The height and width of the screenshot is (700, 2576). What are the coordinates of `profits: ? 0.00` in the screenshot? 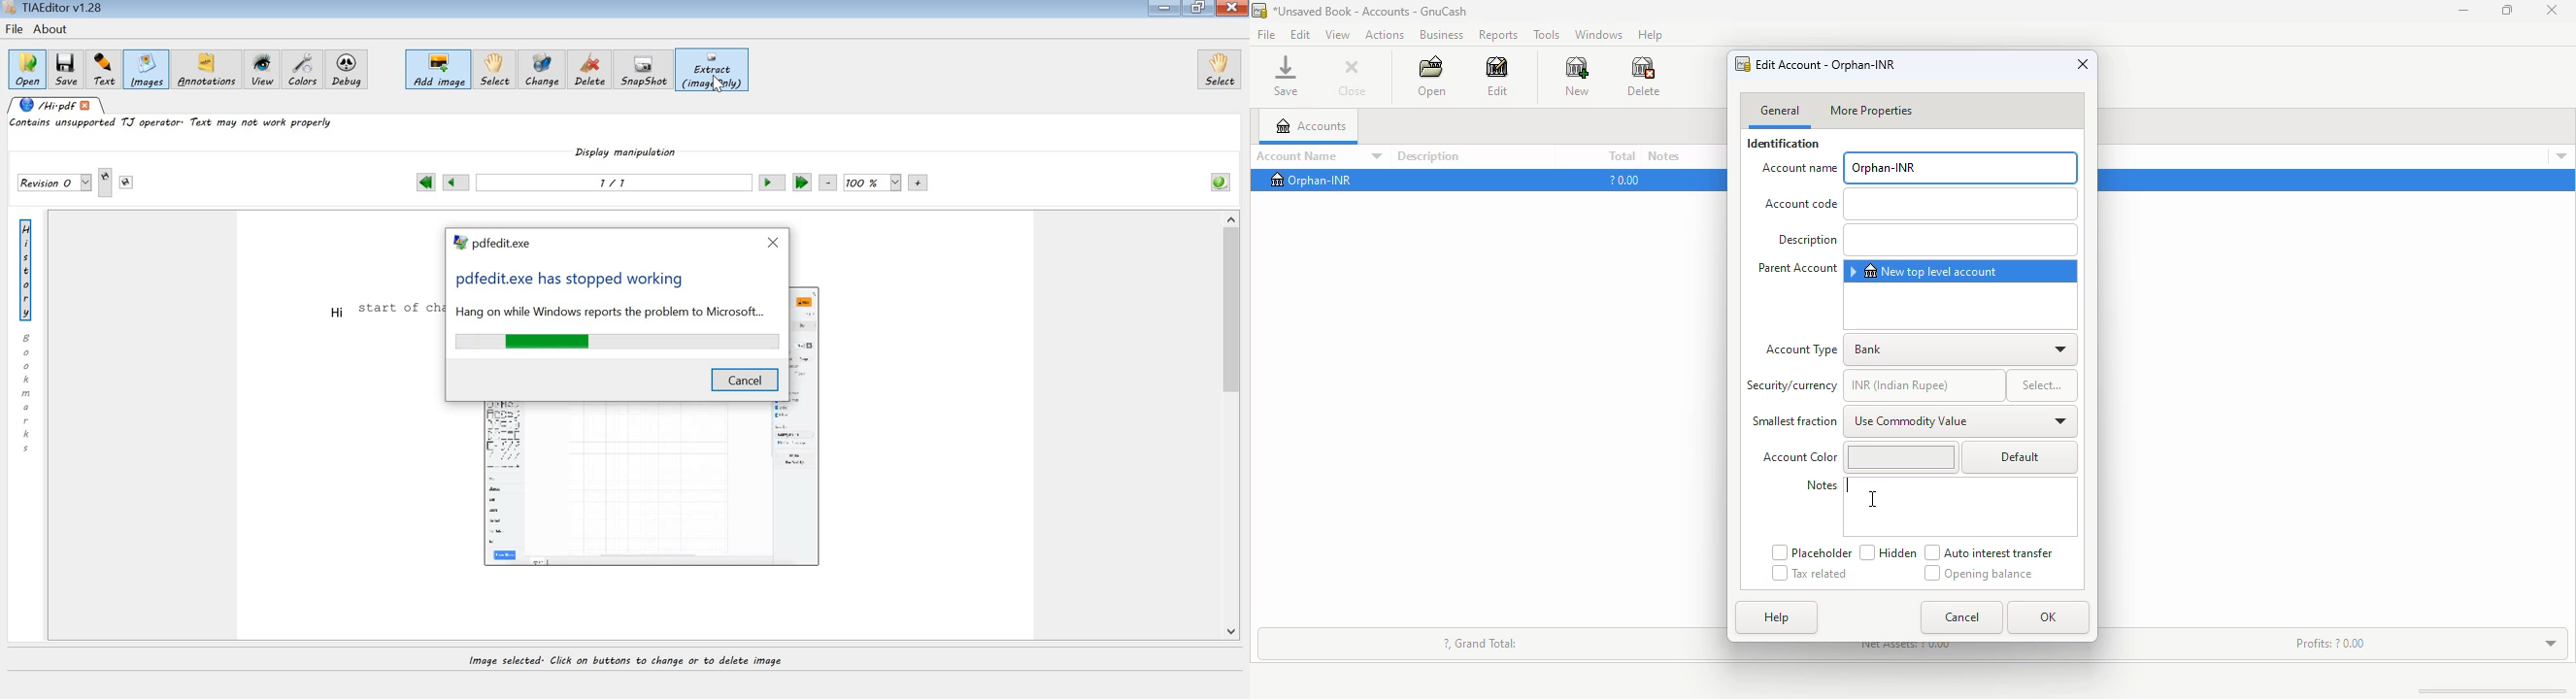 It's located at (2330, 643).